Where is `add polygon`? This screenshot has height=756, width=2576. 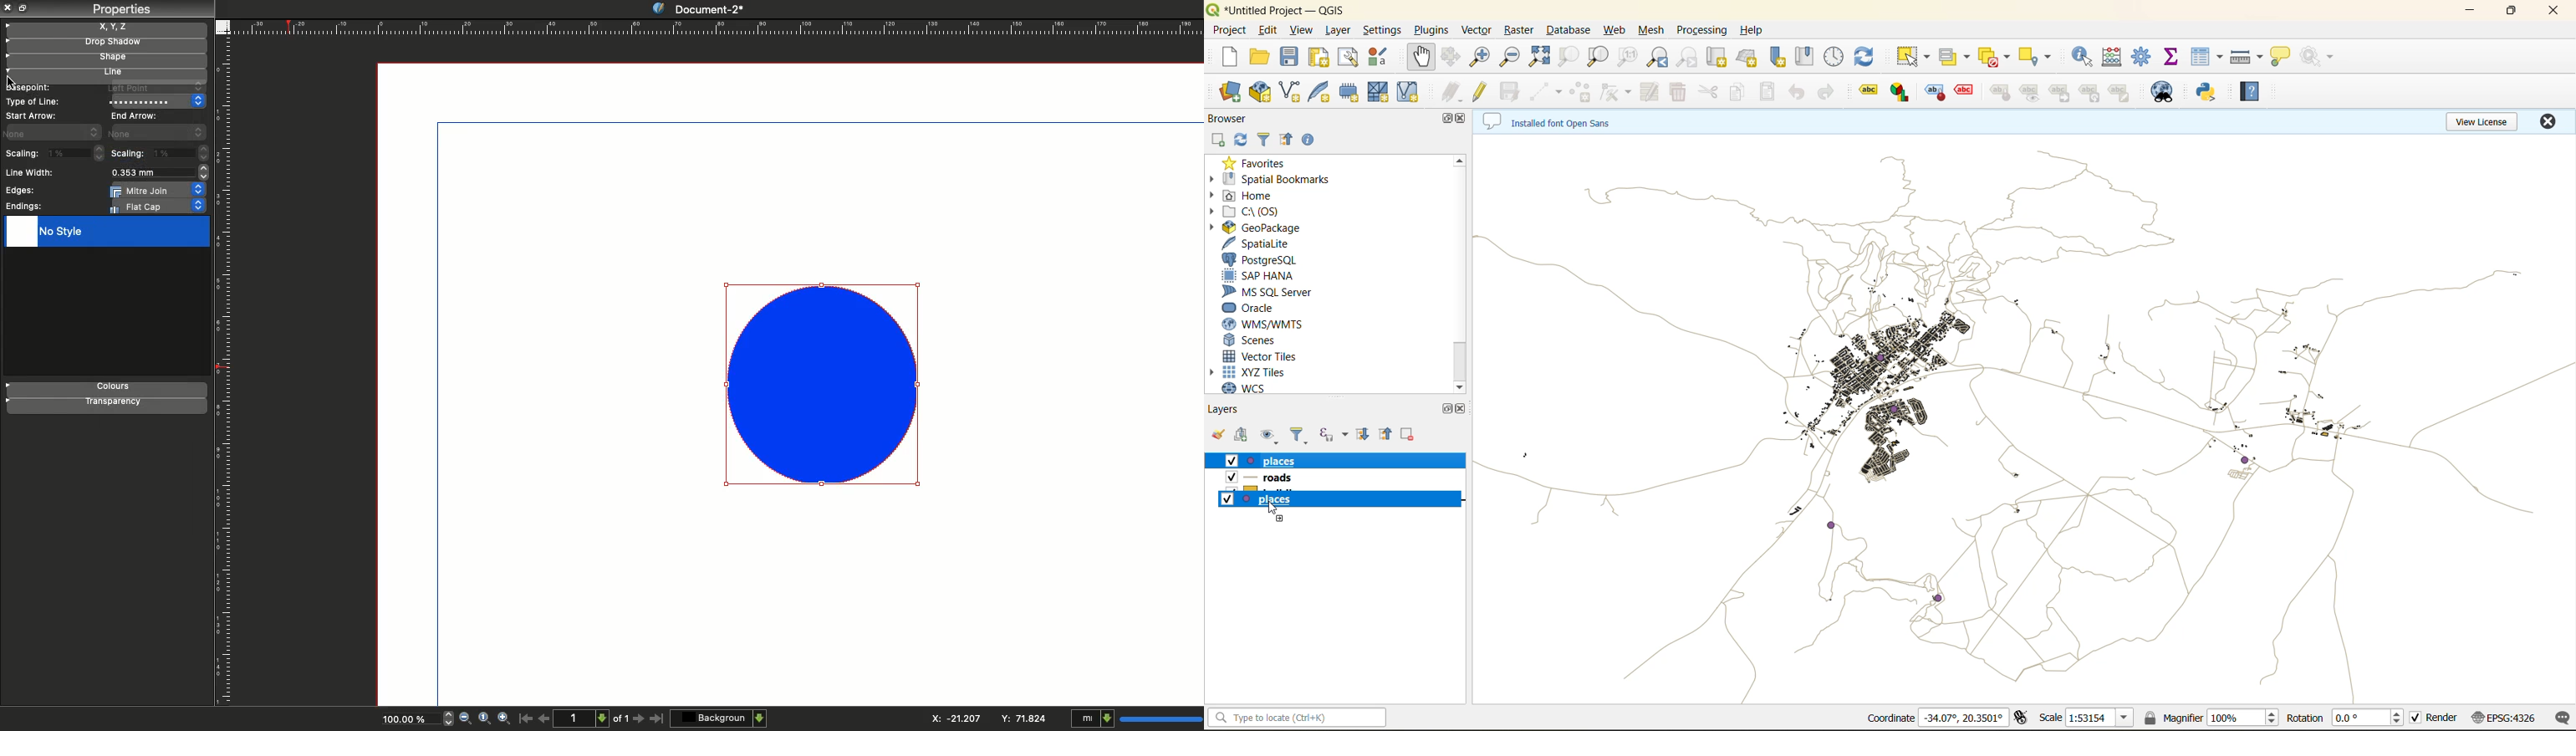
add polygon is located at coordinates (1580, 90).